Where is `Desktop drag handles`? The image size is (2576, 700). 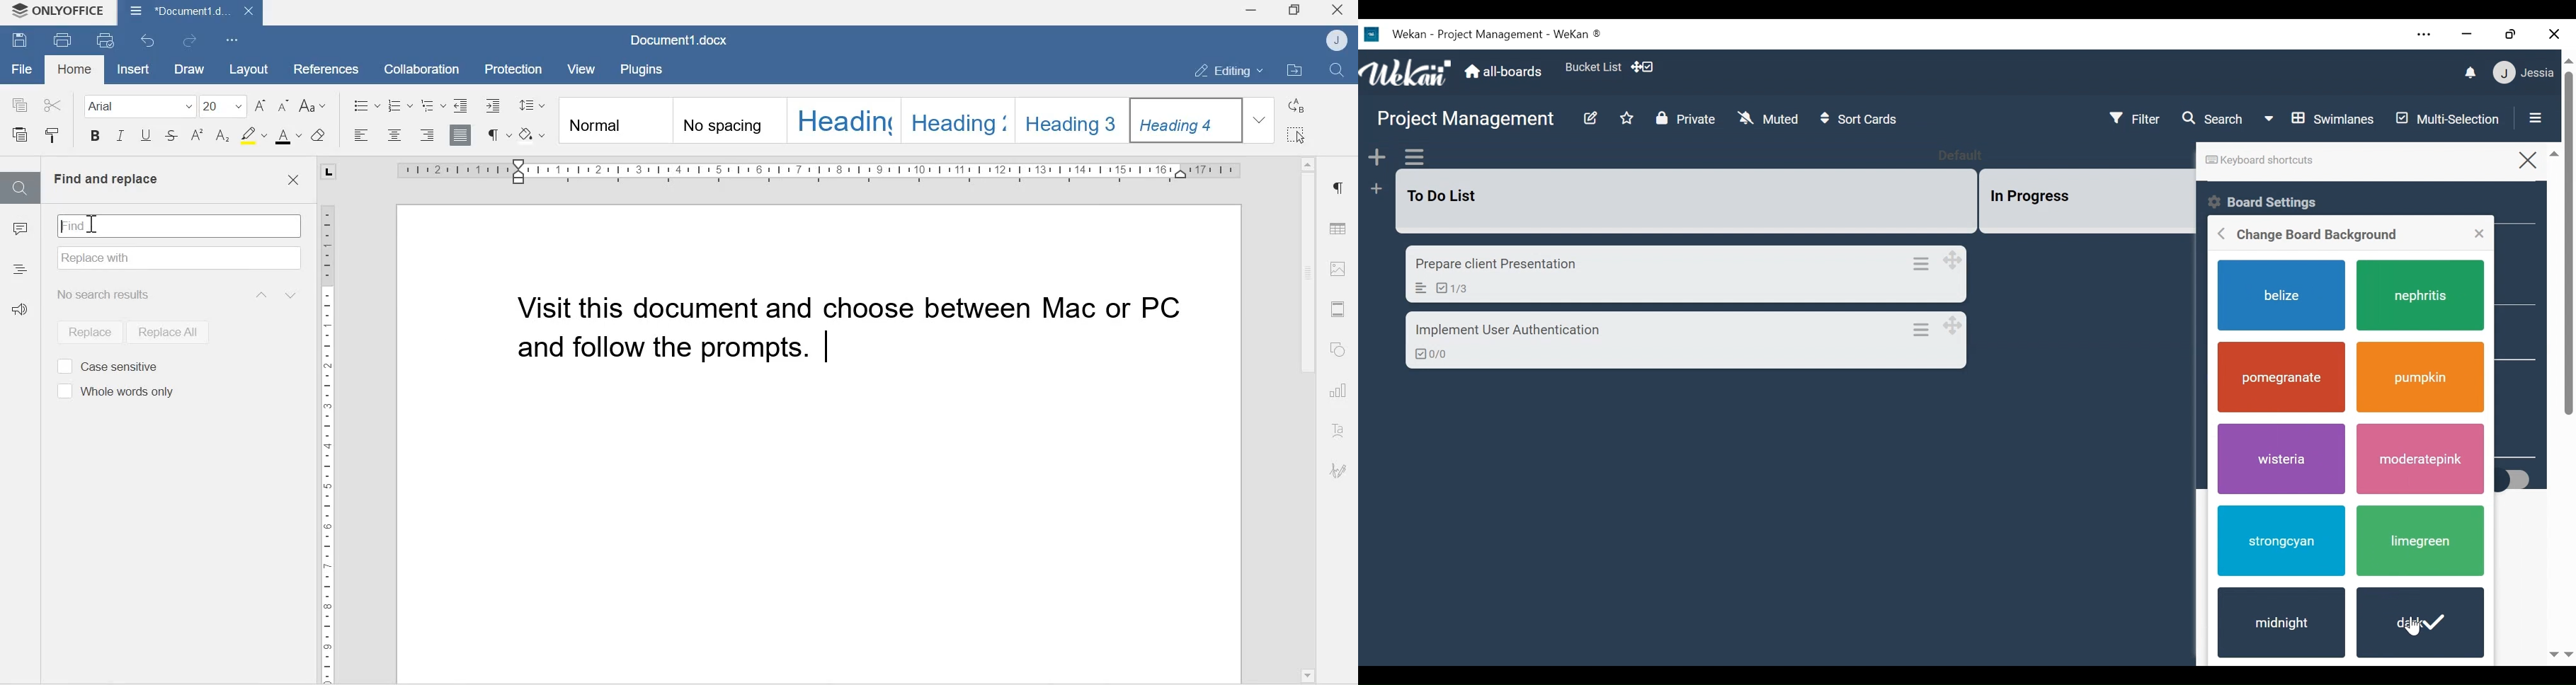
Desktop drag handles is located at coordinates (1959, 260).